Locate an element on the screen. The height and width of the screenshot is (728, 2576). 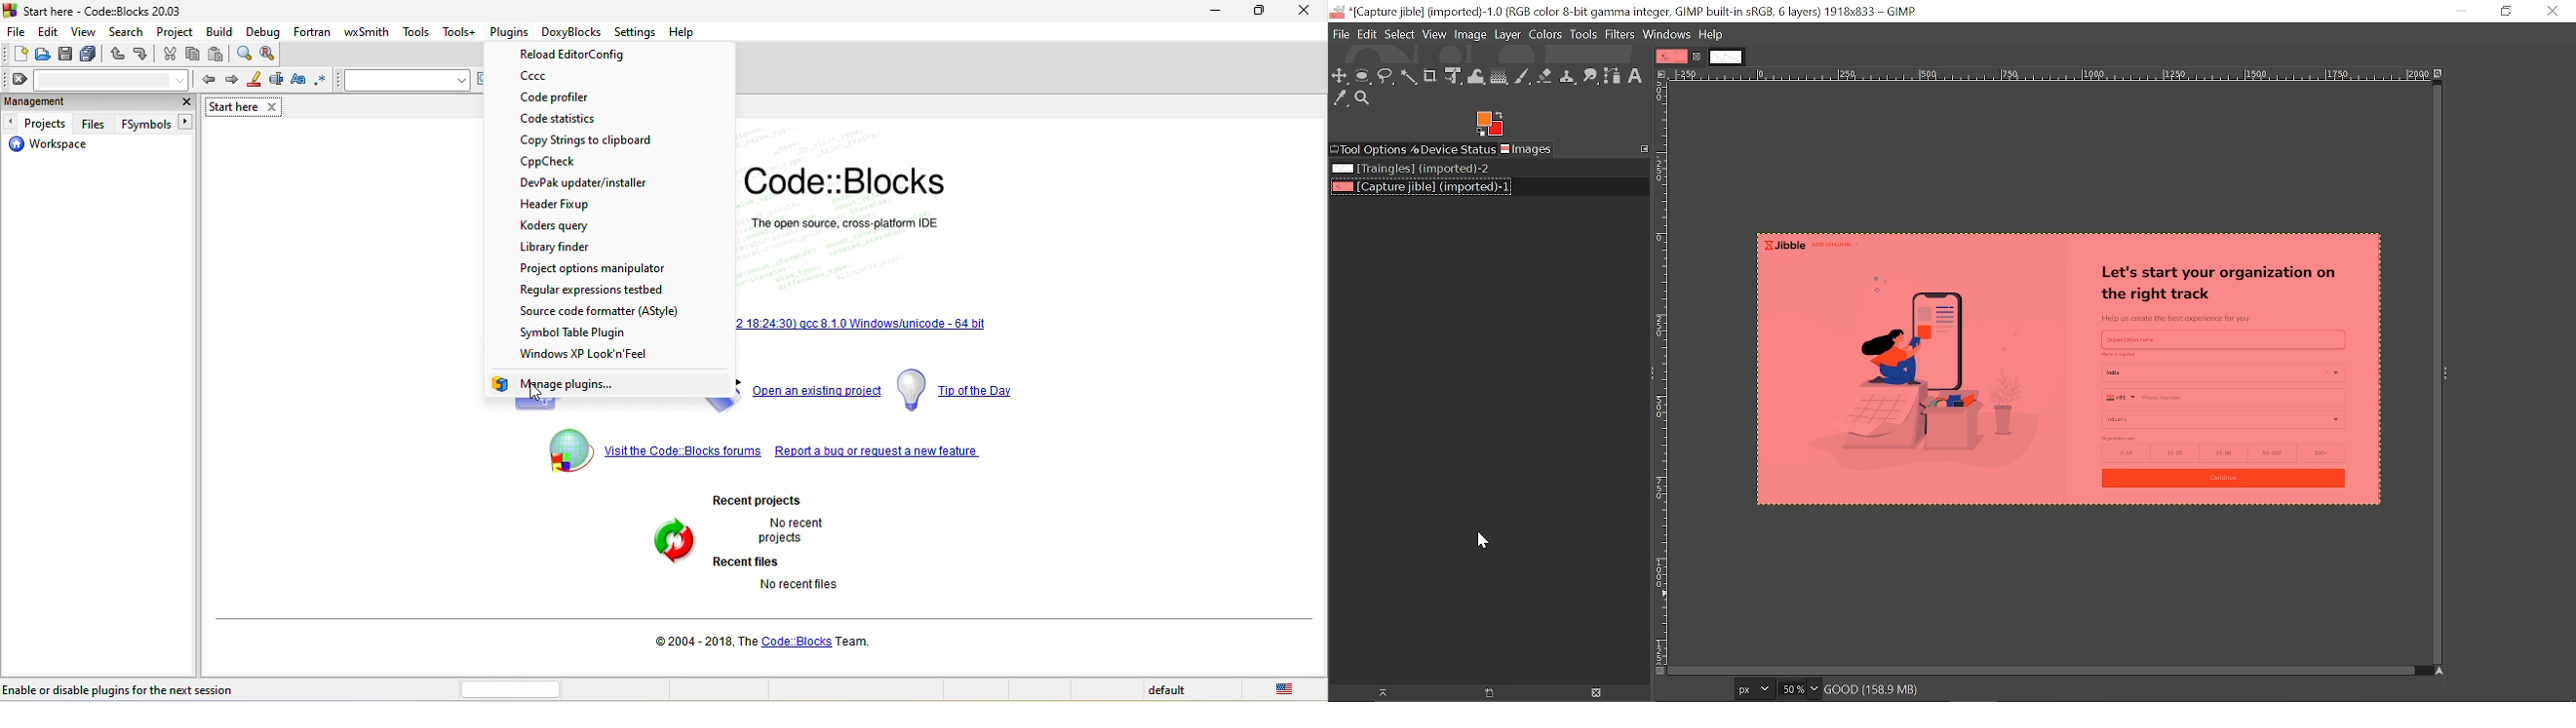
Vertical label is located at coordinates (1660, 372).